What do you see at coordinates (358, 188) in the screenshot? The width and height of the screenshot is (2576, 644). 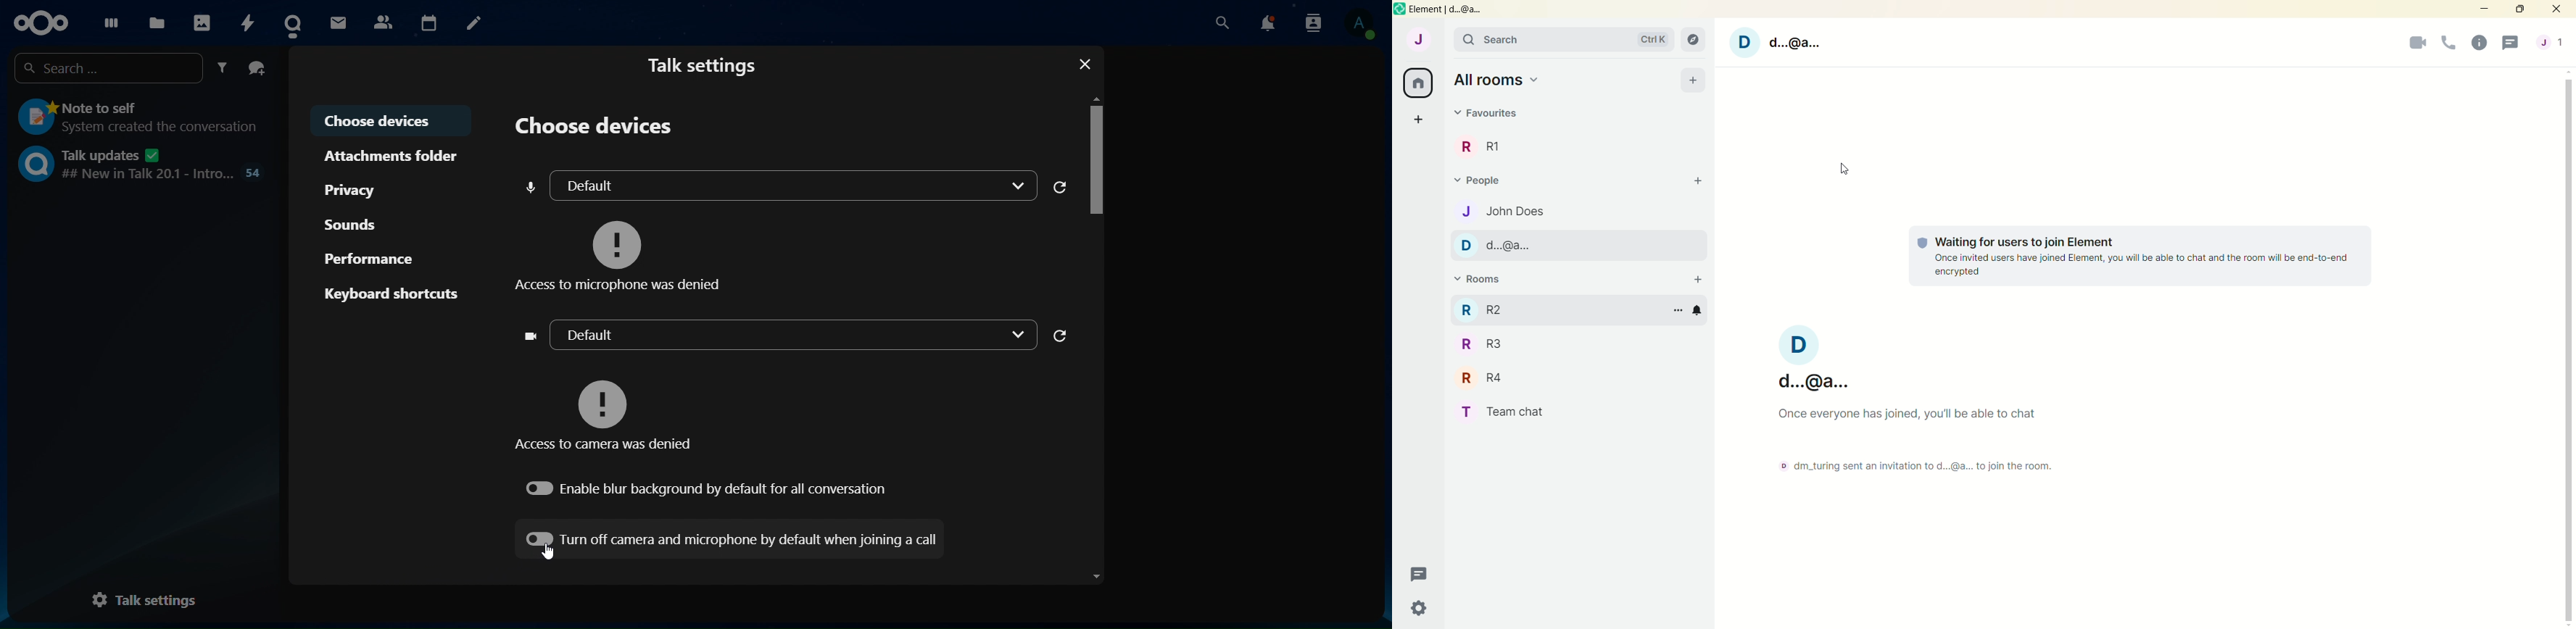 I see `privacy` at bounding box center [358, 188].